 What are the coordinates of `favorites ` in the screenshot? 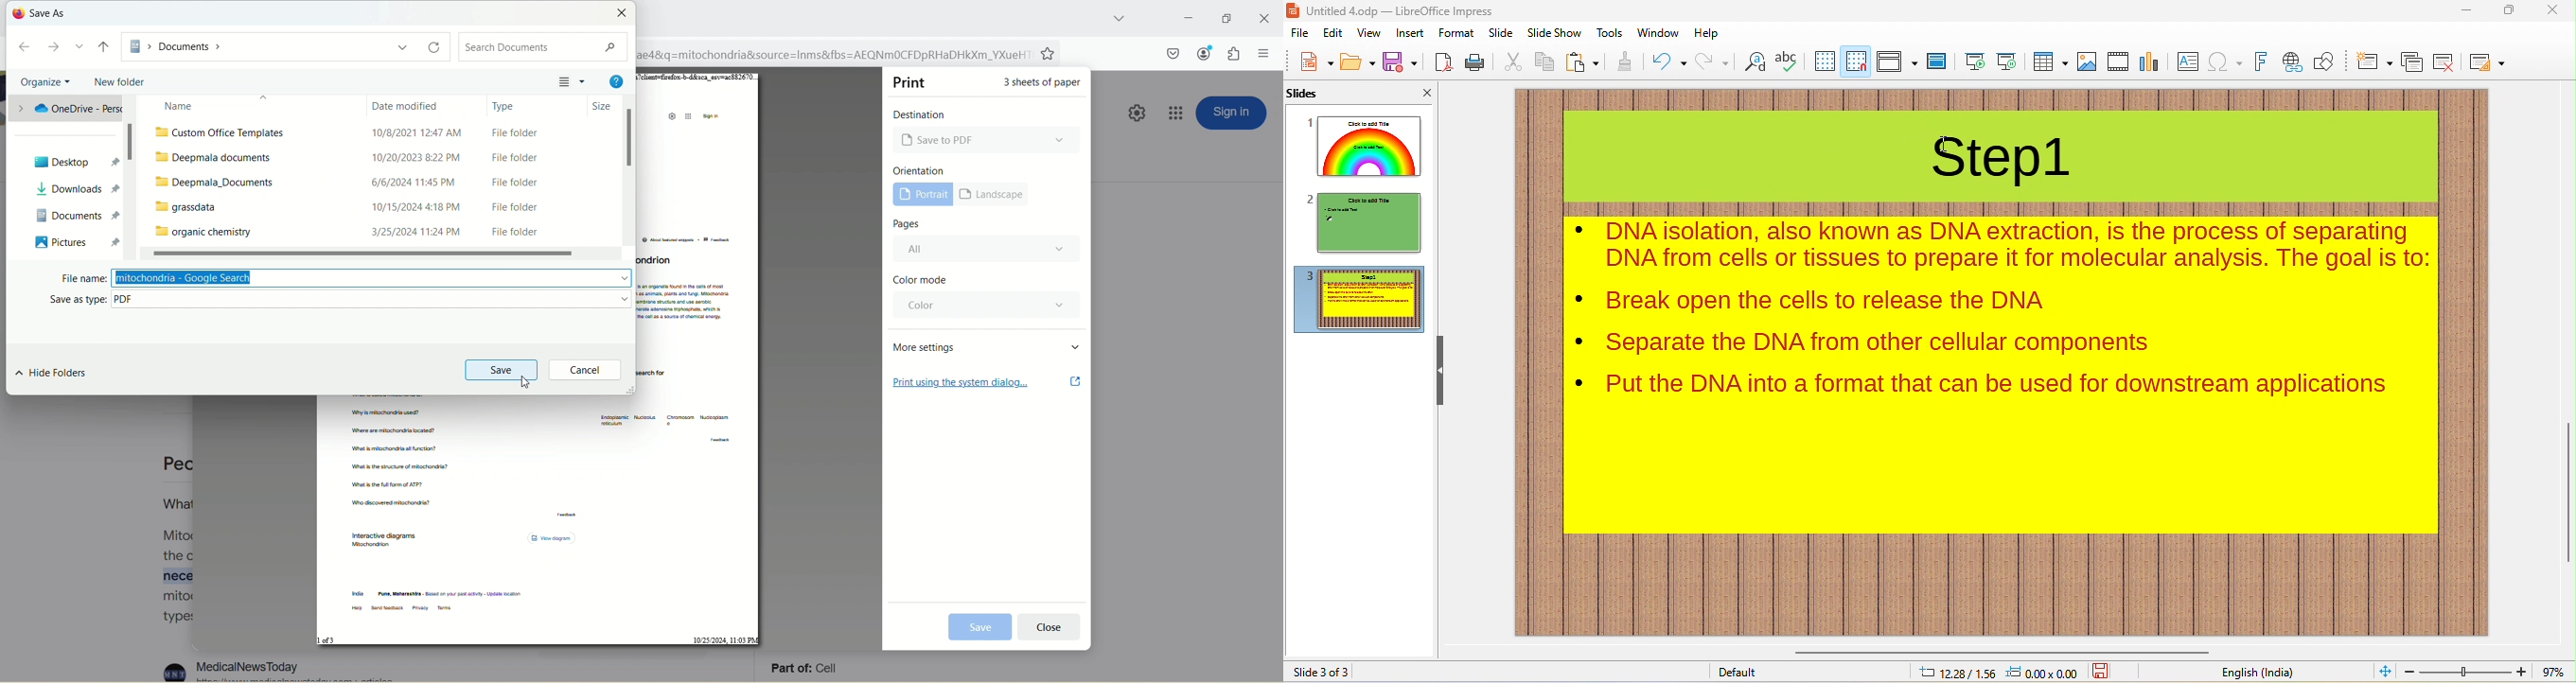 It's located at (1050, 55).